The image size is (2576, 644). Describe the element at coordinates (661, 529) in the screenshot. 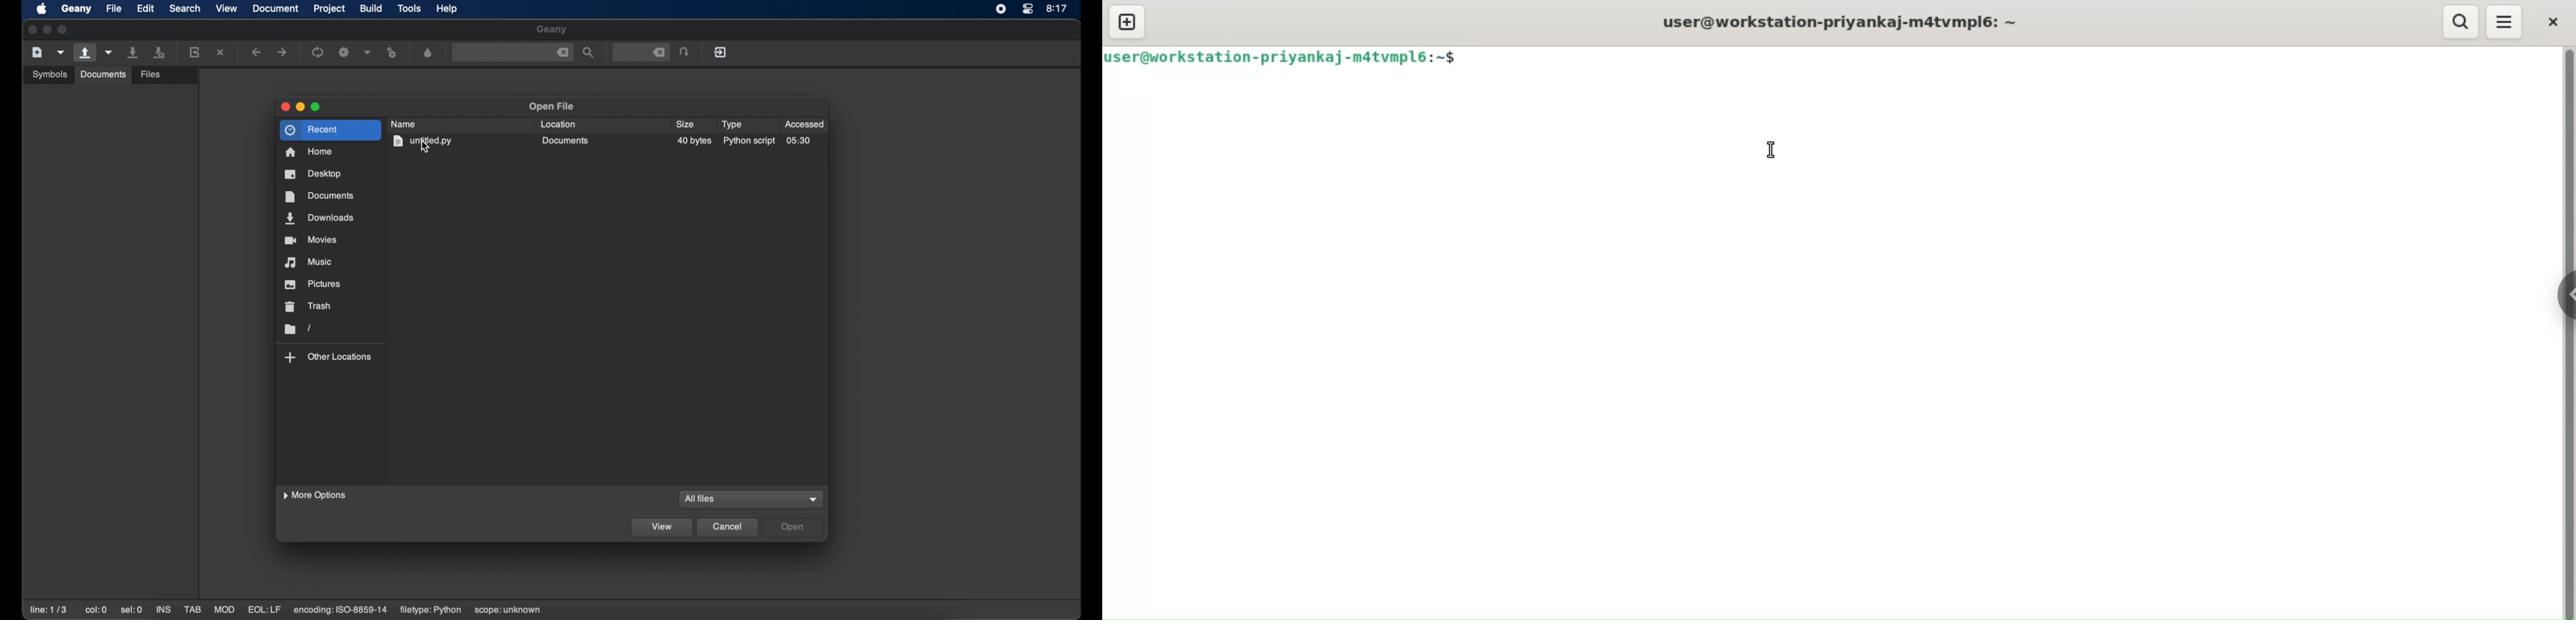

I see `view` at that location.